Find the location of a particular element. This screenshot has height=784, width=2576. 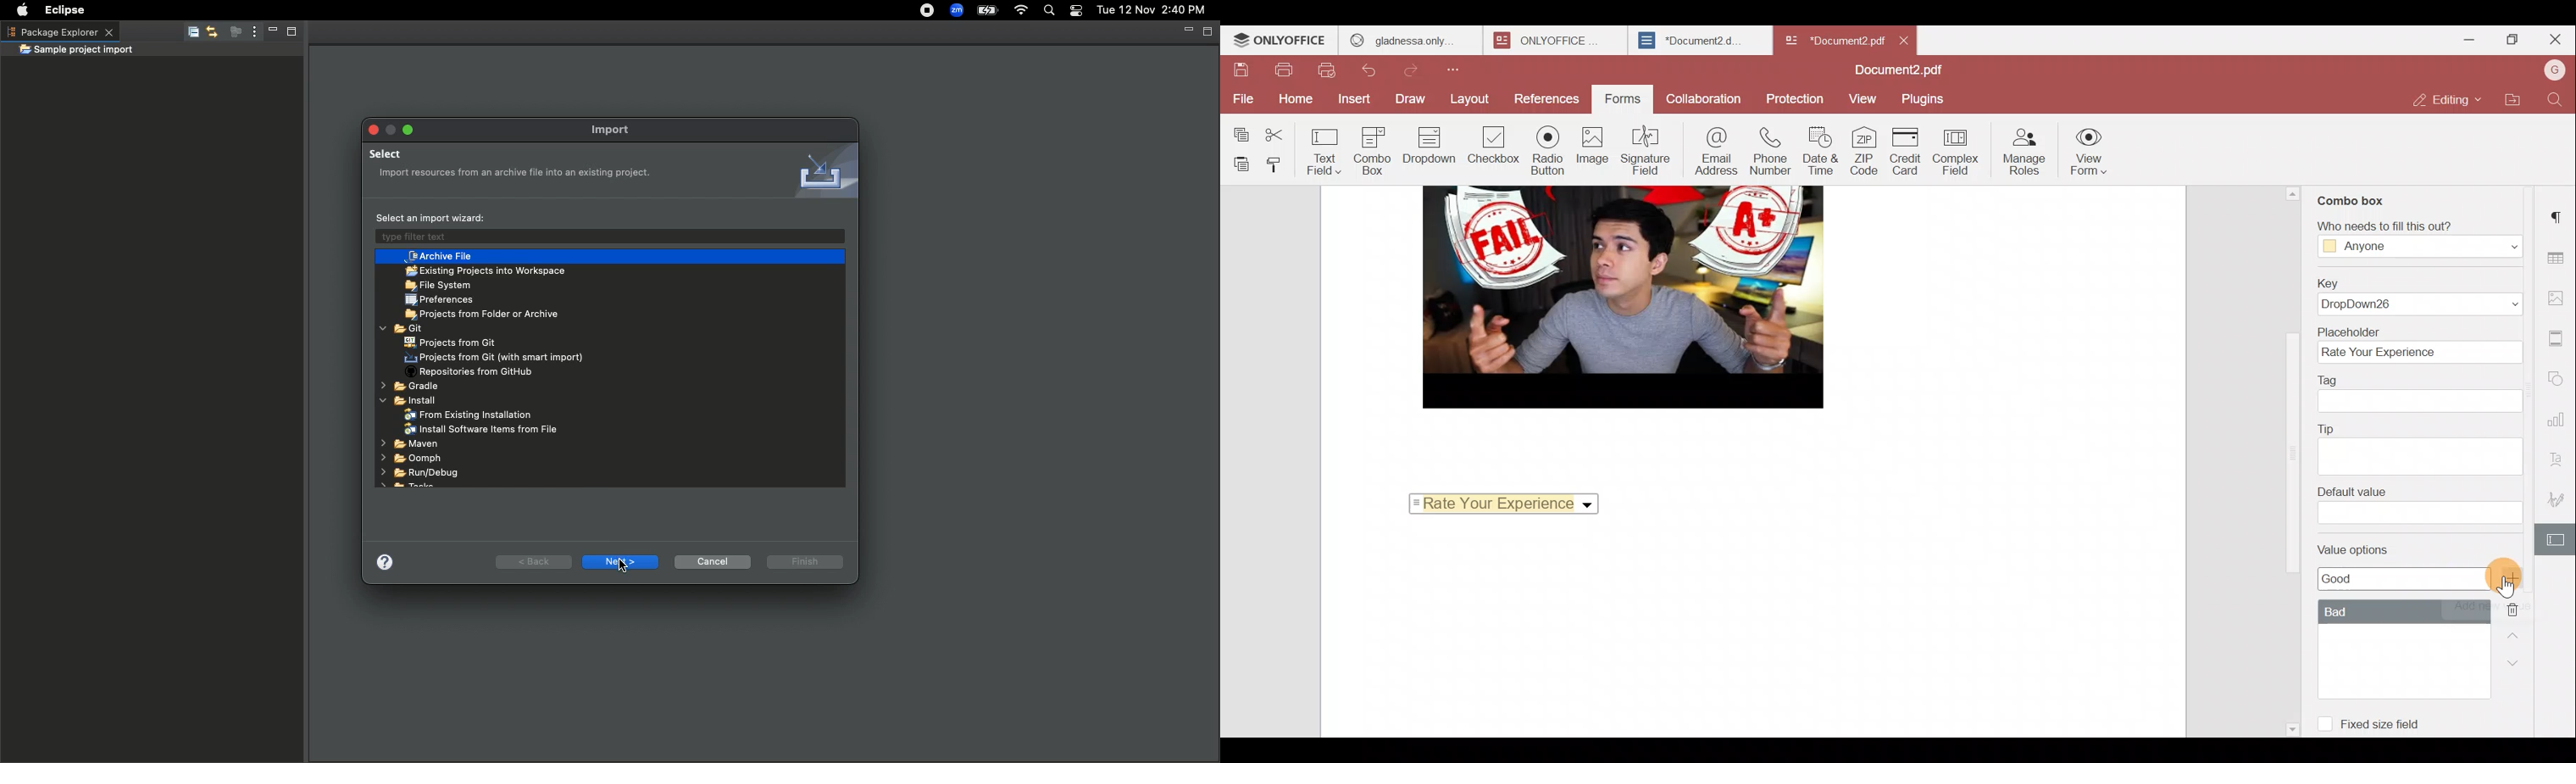

Shapes settings is located at coordinates (2560, 376).